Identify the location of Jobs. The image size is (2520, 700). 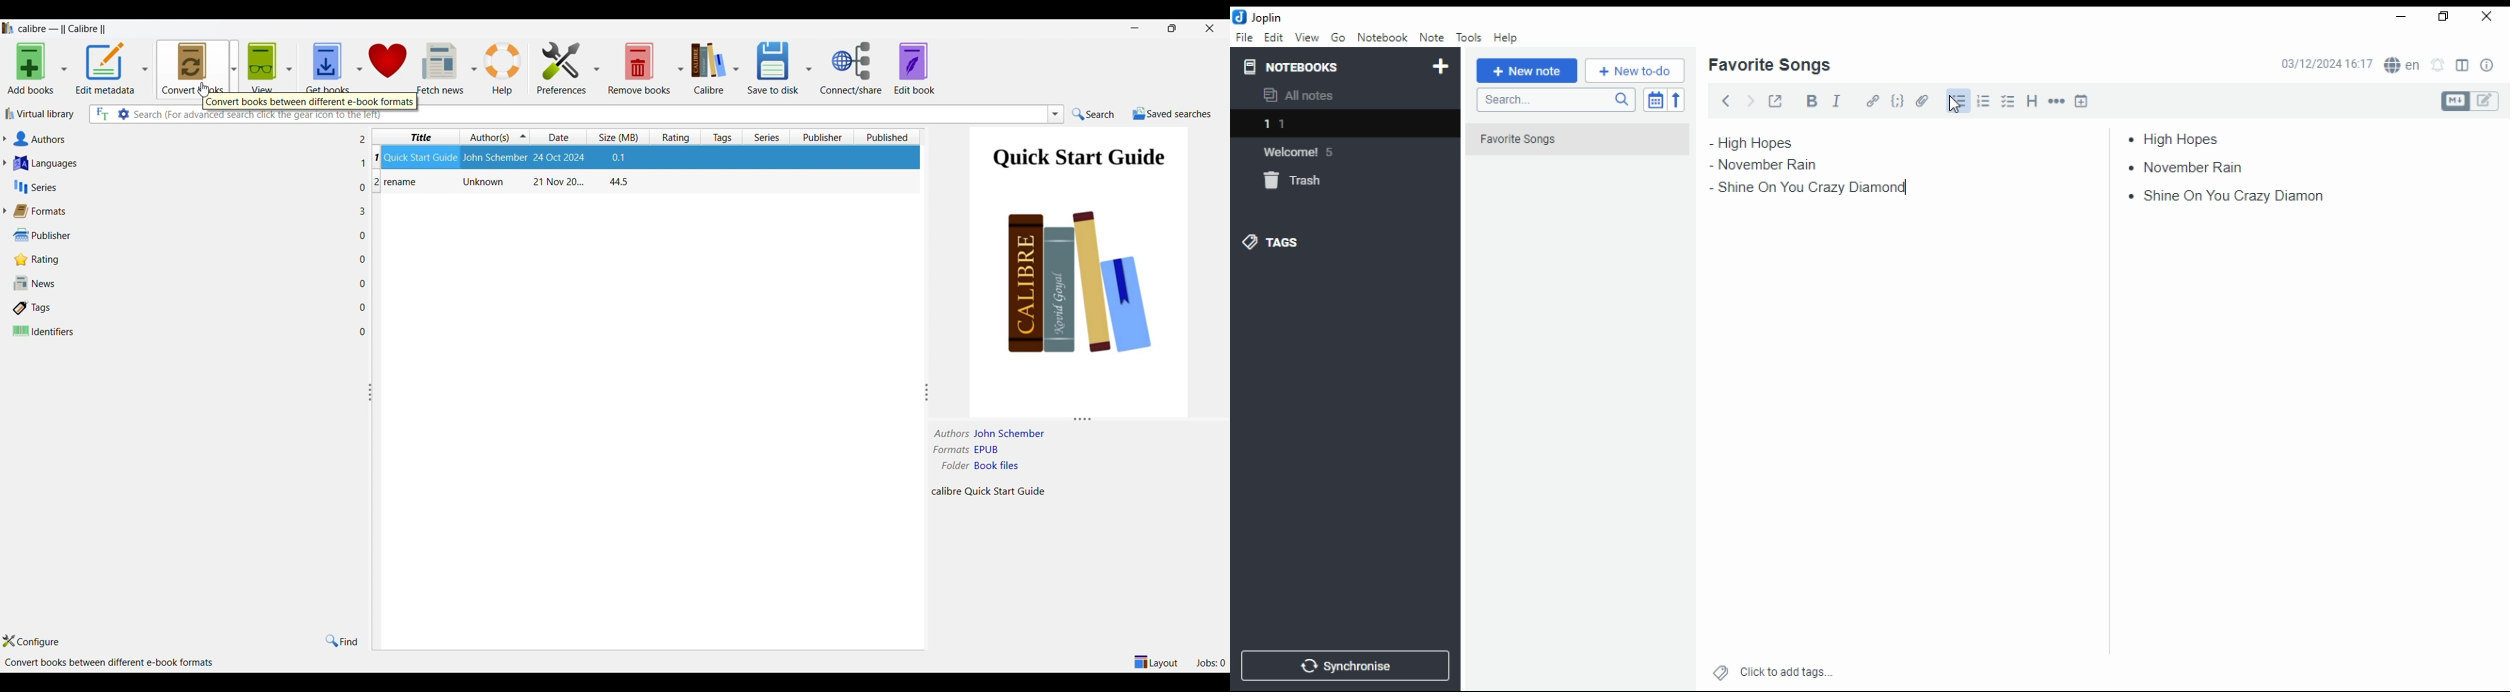
(1211, 663).